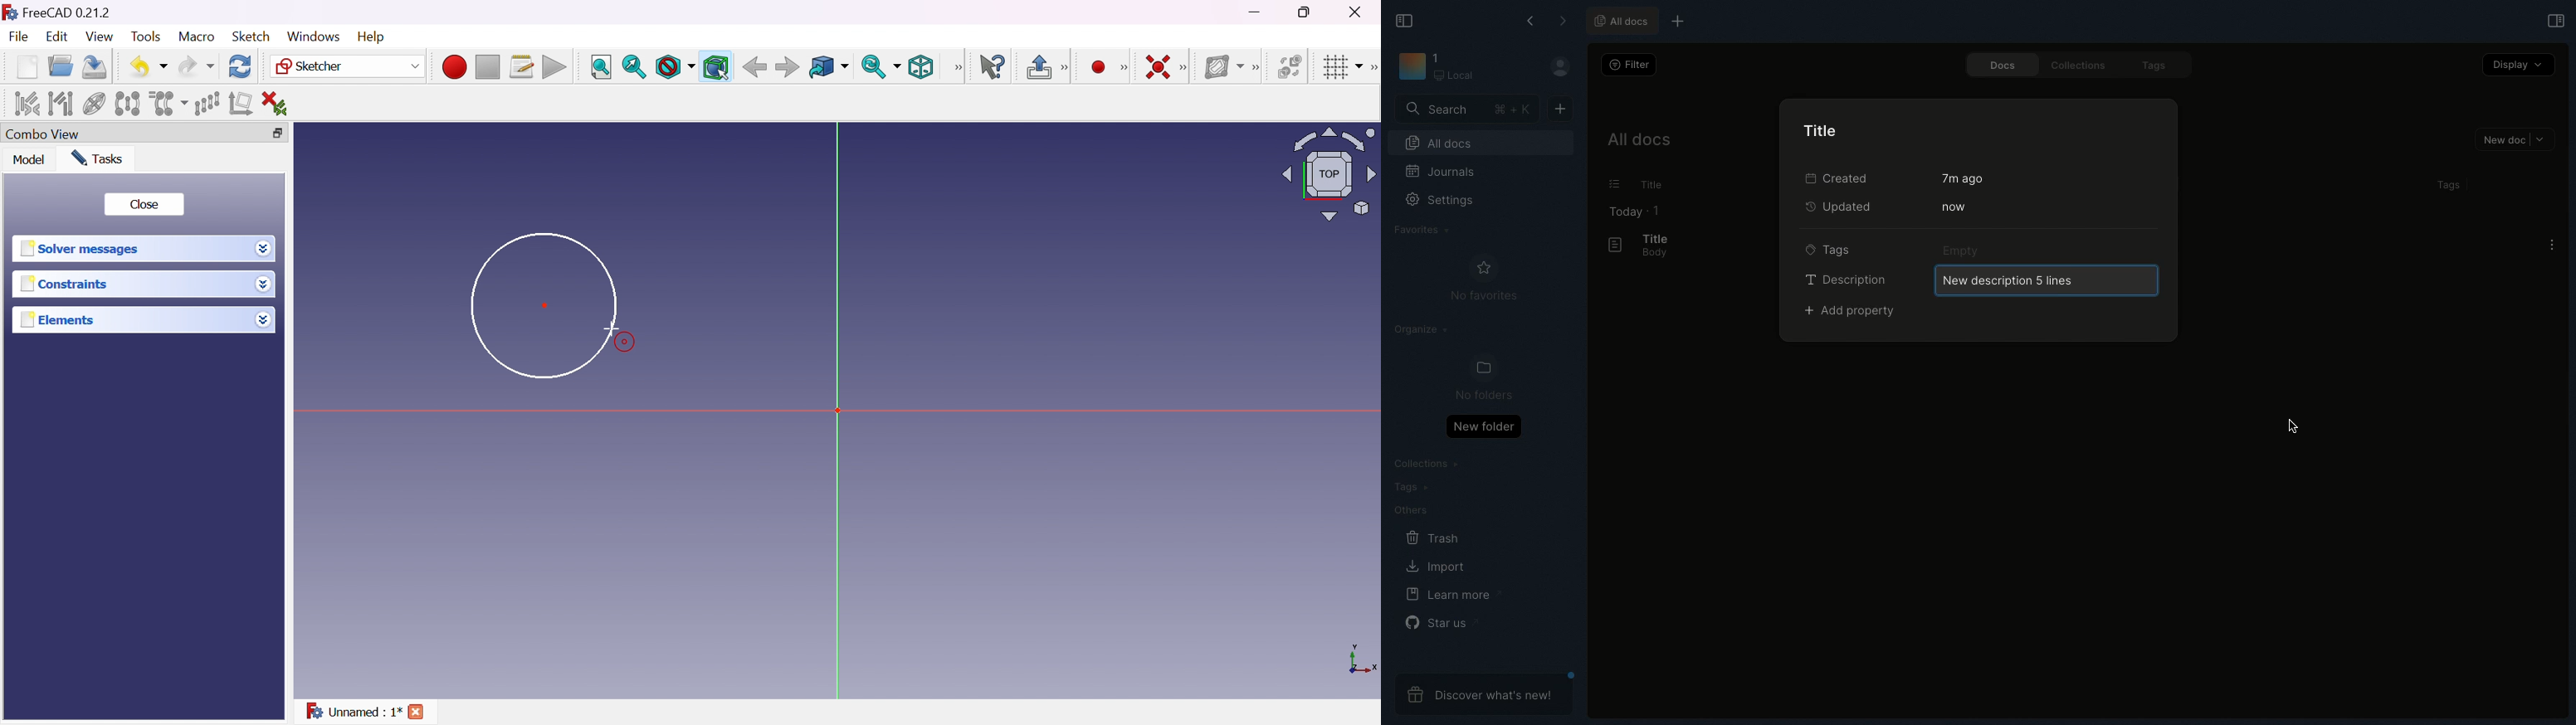 This screenshot has height=728, width=2576. I want to click on Constrain conincident, so click(1160, 68).